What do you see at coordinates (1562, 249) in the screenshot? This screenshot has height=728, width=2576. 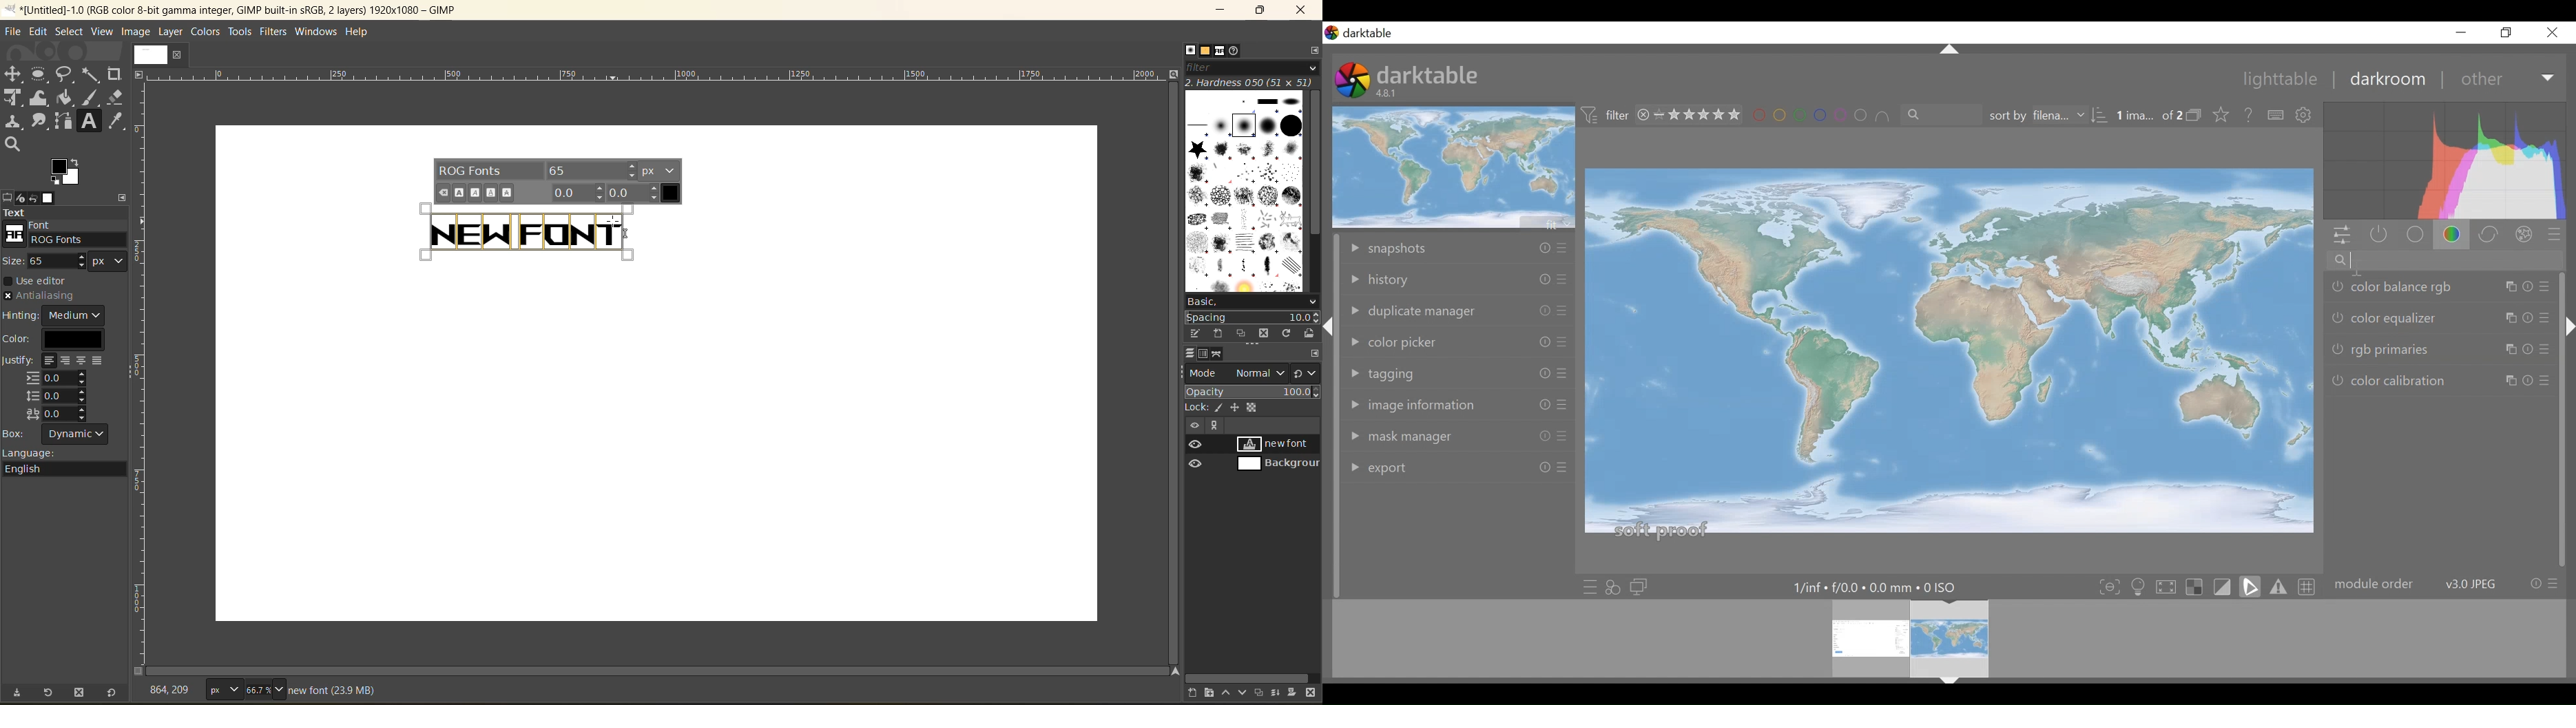 I see `` at bounding box center [1562, 249].